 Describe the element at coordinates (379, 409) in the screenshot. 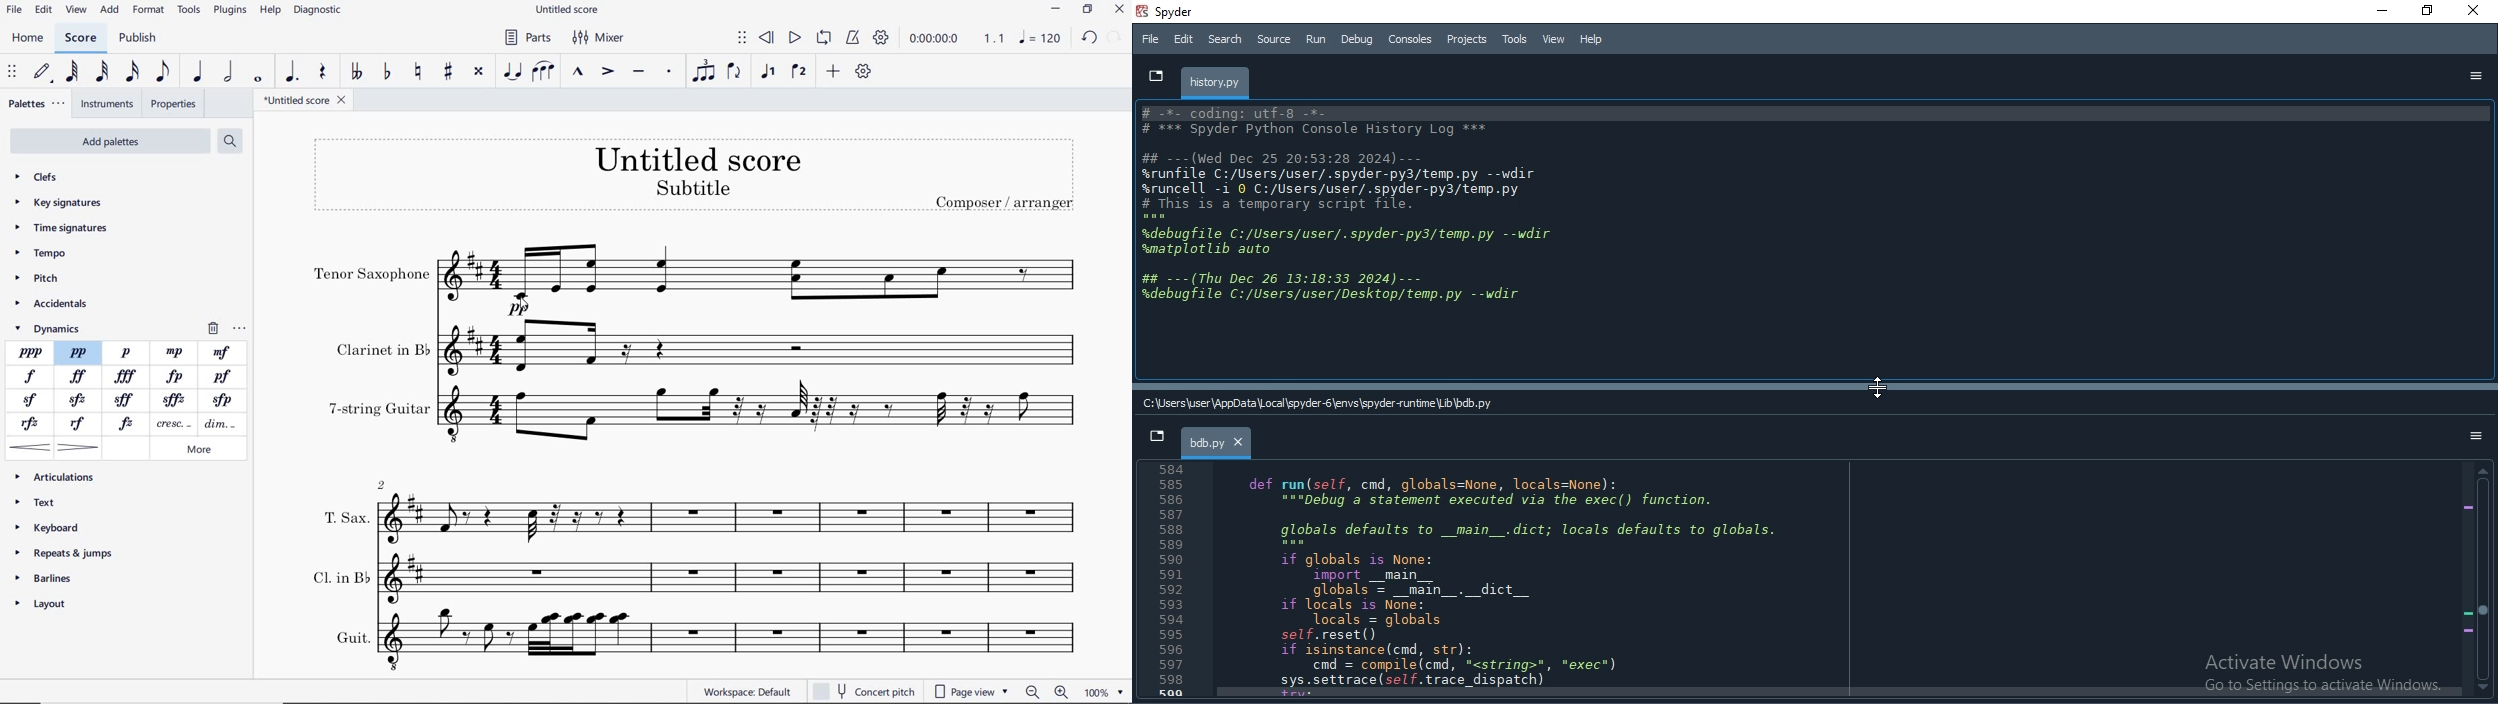

I see `text` at that location.